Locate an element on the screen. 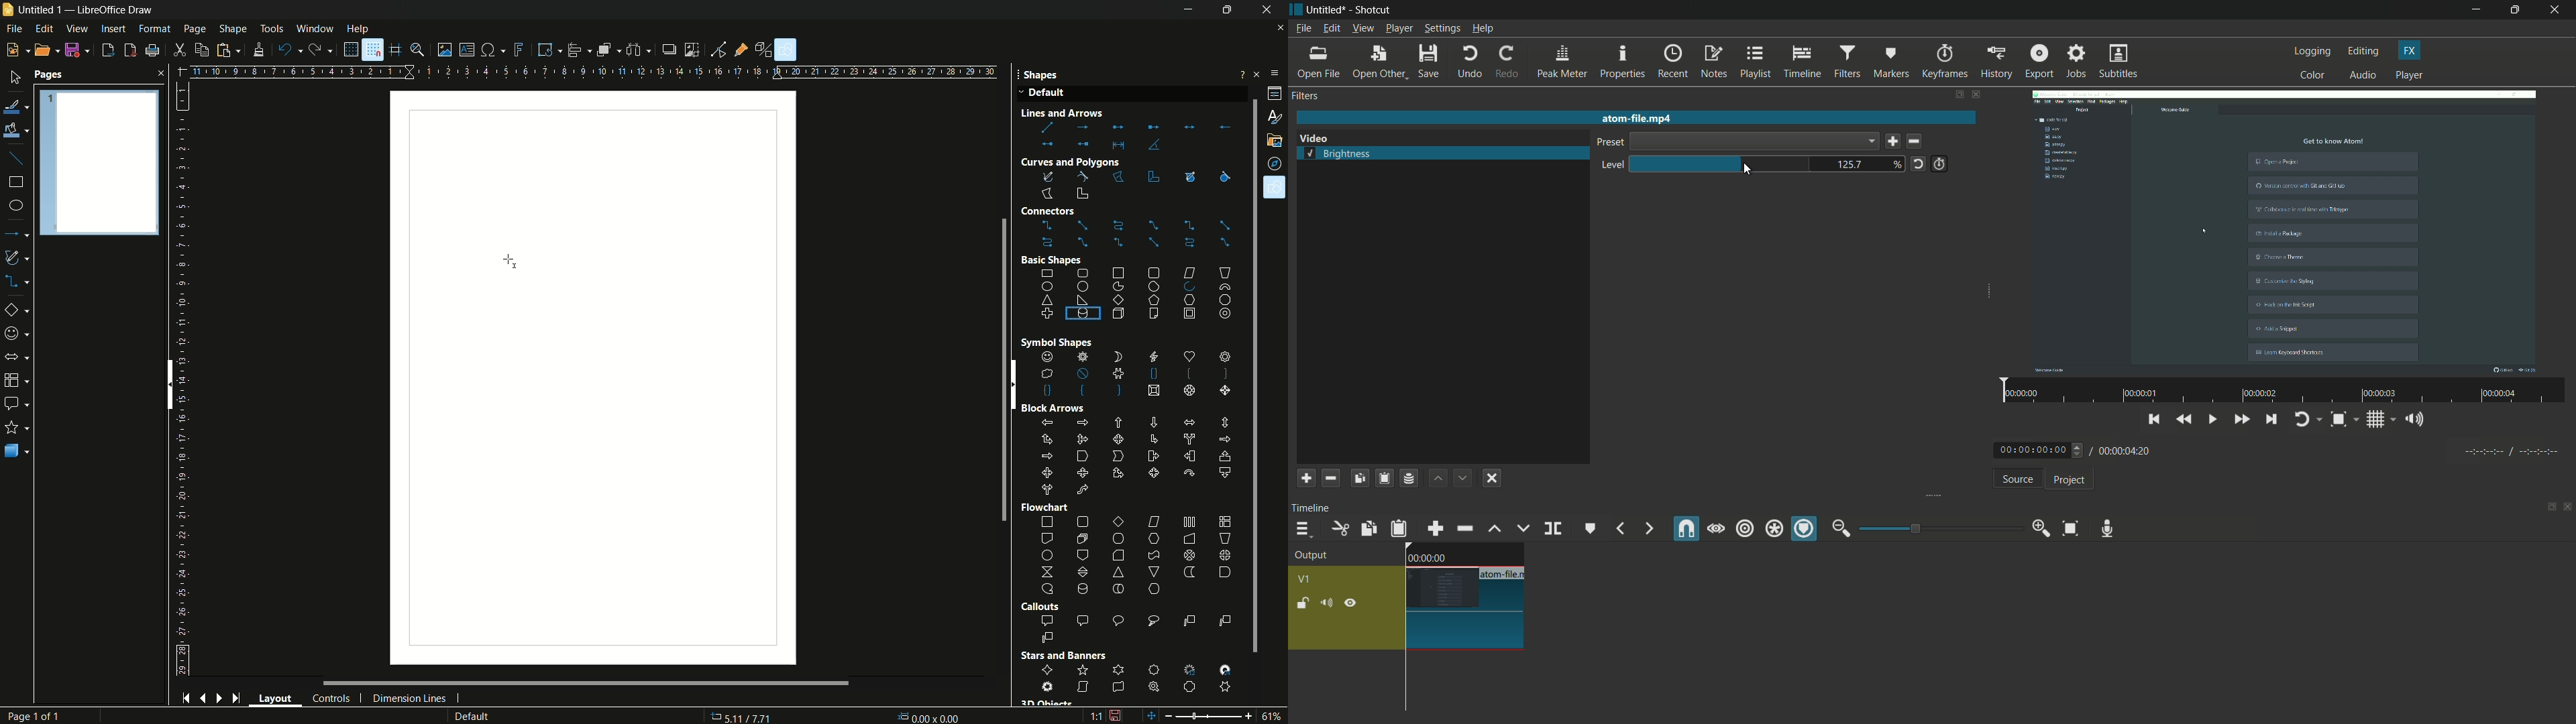  start page is located at coordinates (184, 698).